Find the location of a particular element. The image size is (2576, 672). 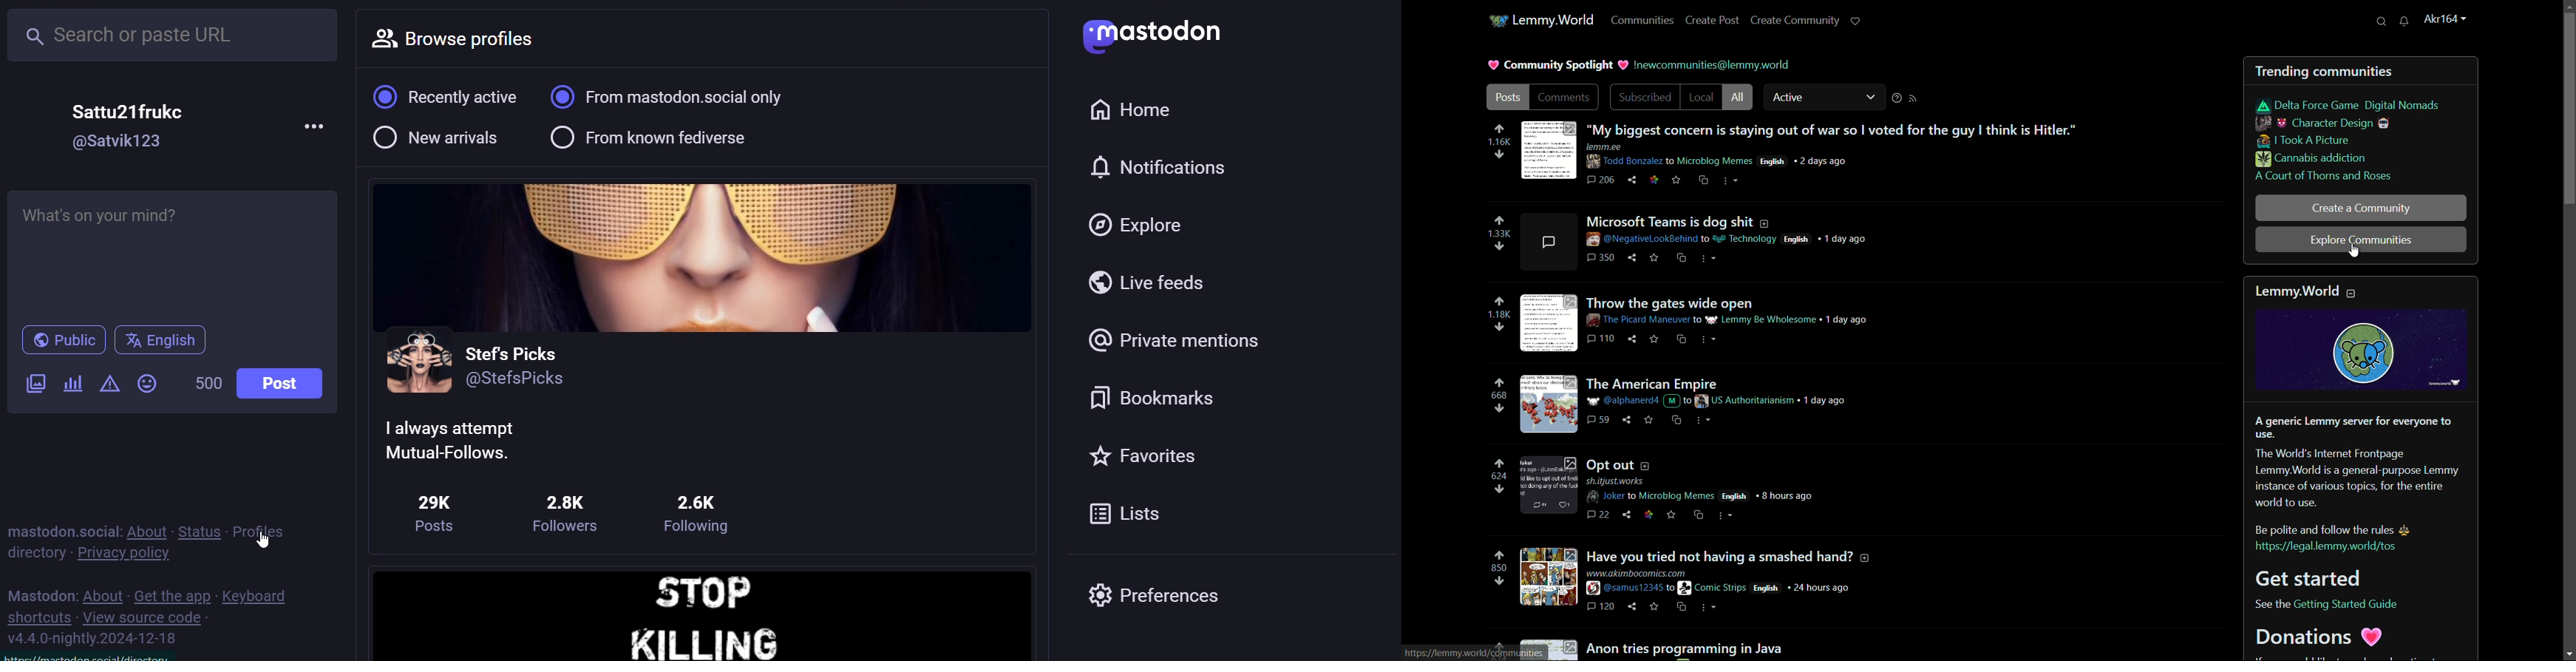

public is located at coordinates (61, 339).